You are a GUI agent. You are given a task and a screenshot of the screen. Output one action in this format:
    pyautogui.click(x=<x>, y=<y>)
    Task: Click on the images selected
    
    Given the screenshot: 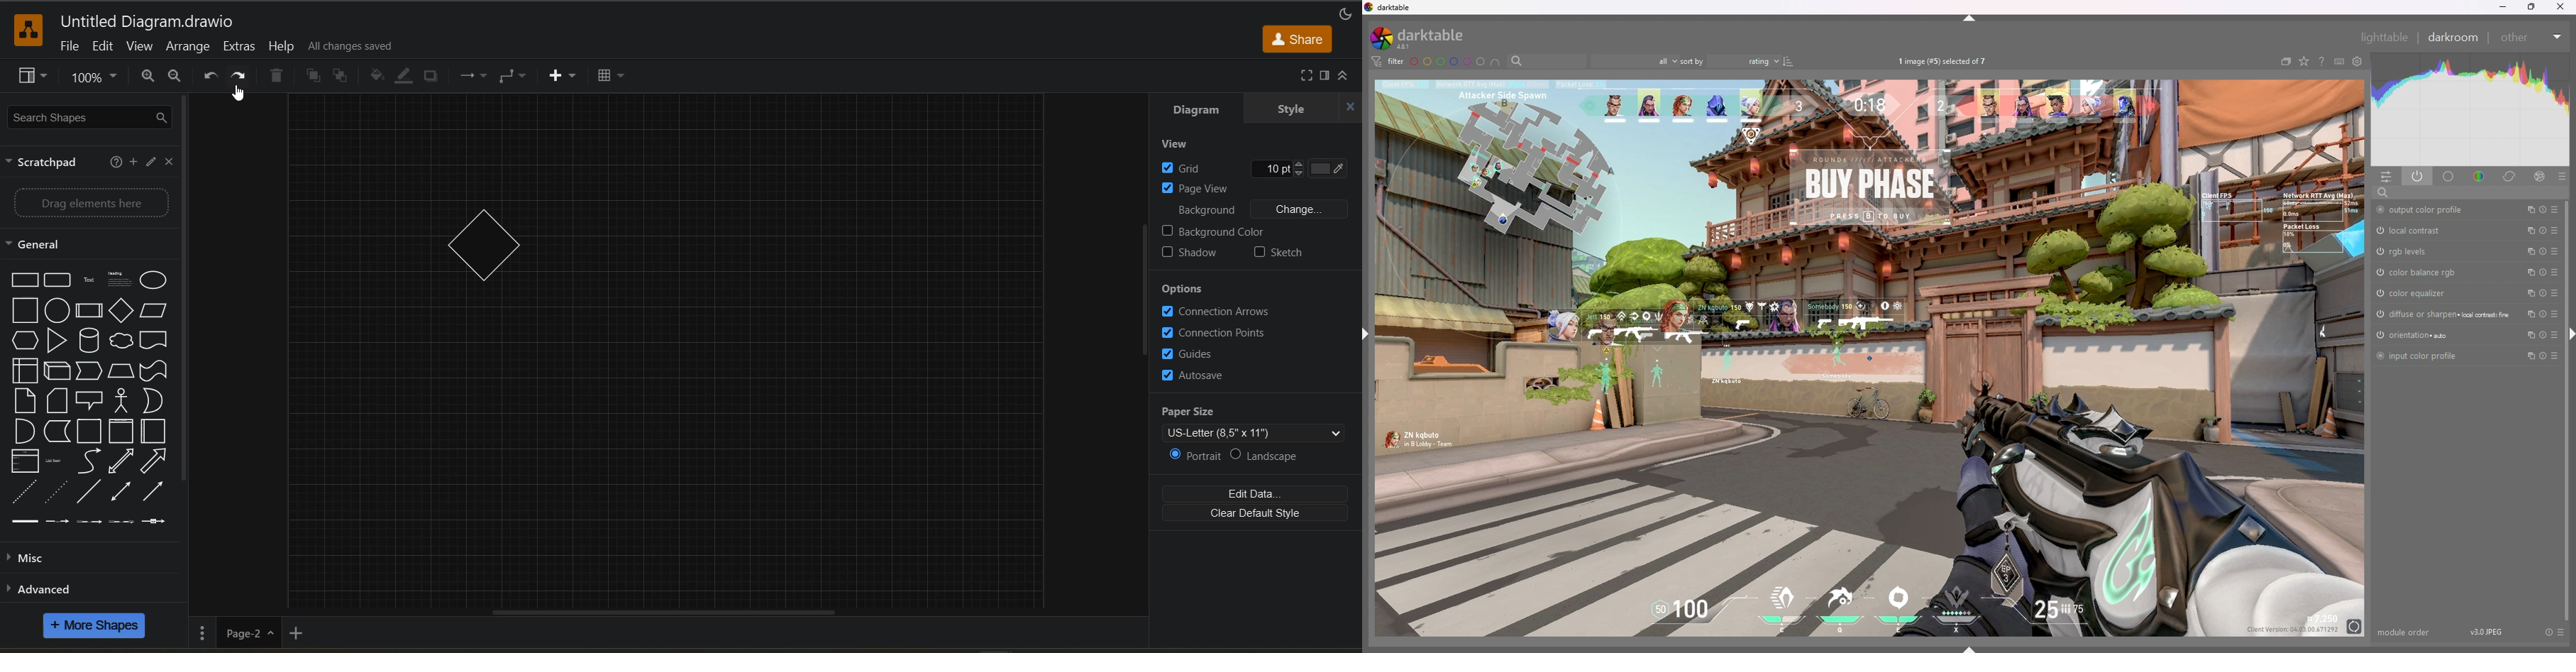 What is the action you would take?
    pyautogui.click(x=1945, y=61)
    